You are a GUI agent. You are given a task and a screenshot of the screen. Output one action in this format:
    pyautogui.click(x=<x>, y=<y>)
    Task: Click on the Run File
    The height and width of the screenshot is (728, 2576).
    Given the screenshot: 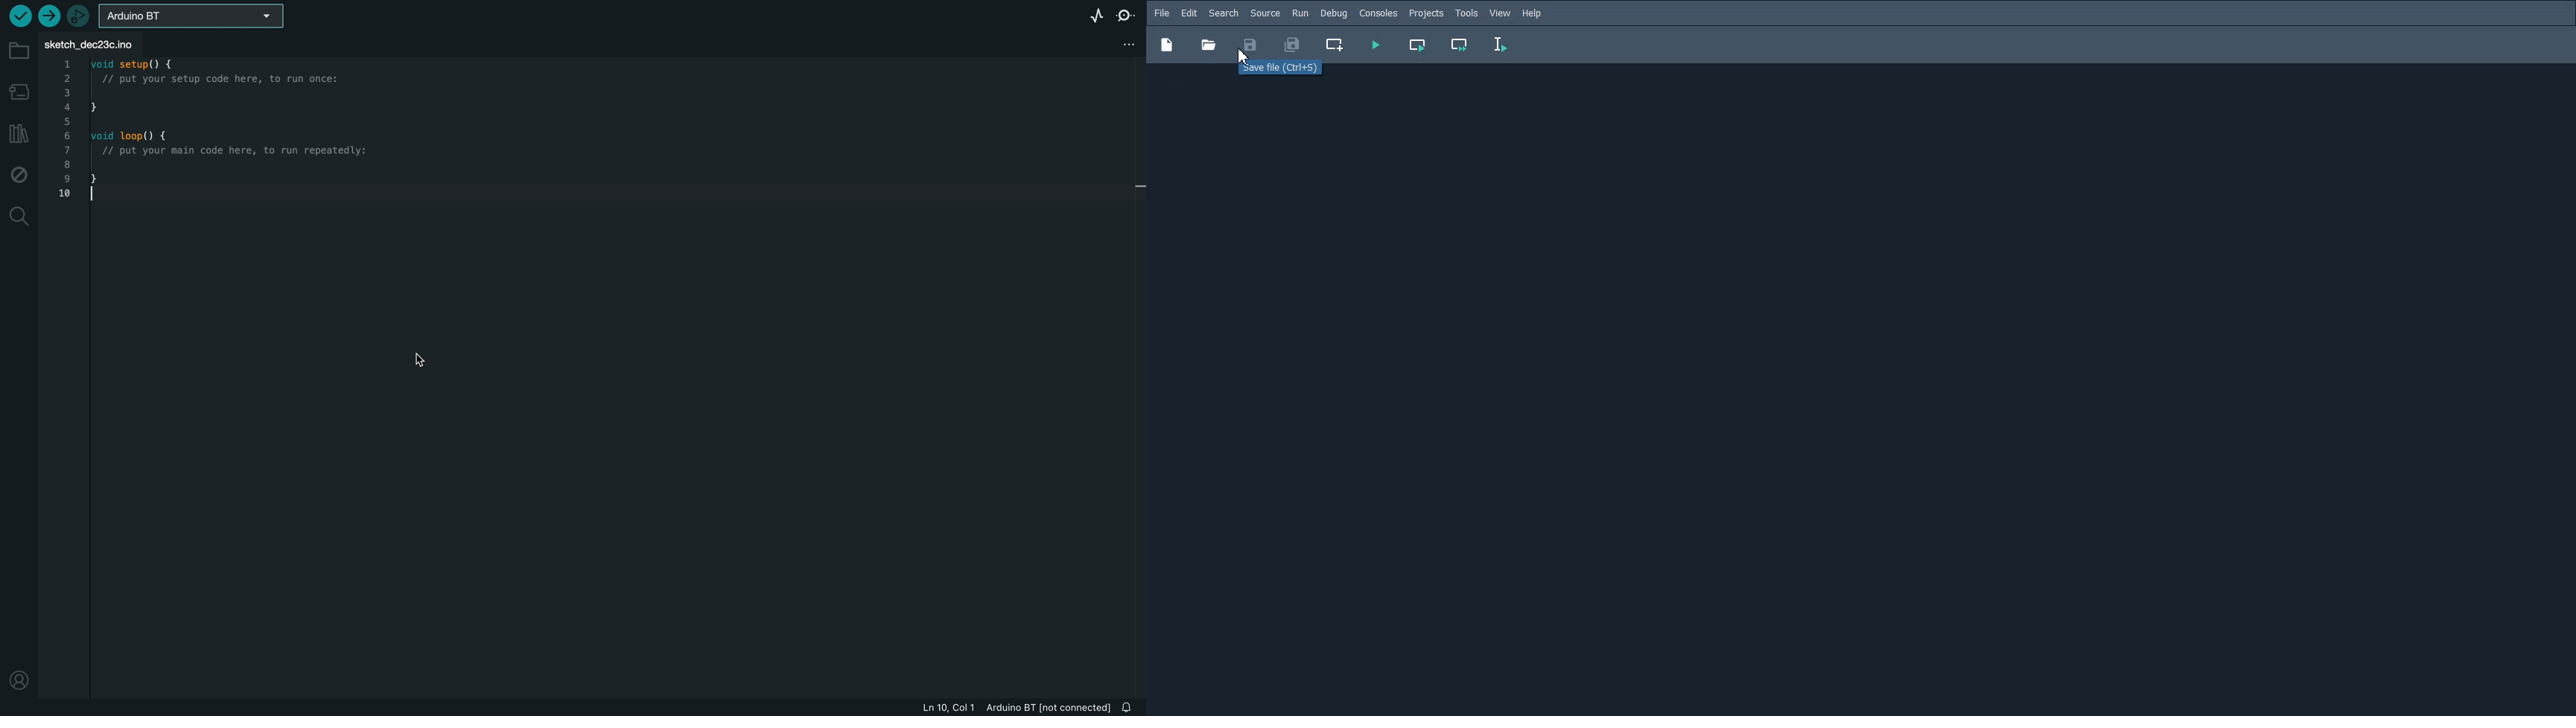 What is the action you would take?
    pyautogui.click(x=1376, y=45)
    